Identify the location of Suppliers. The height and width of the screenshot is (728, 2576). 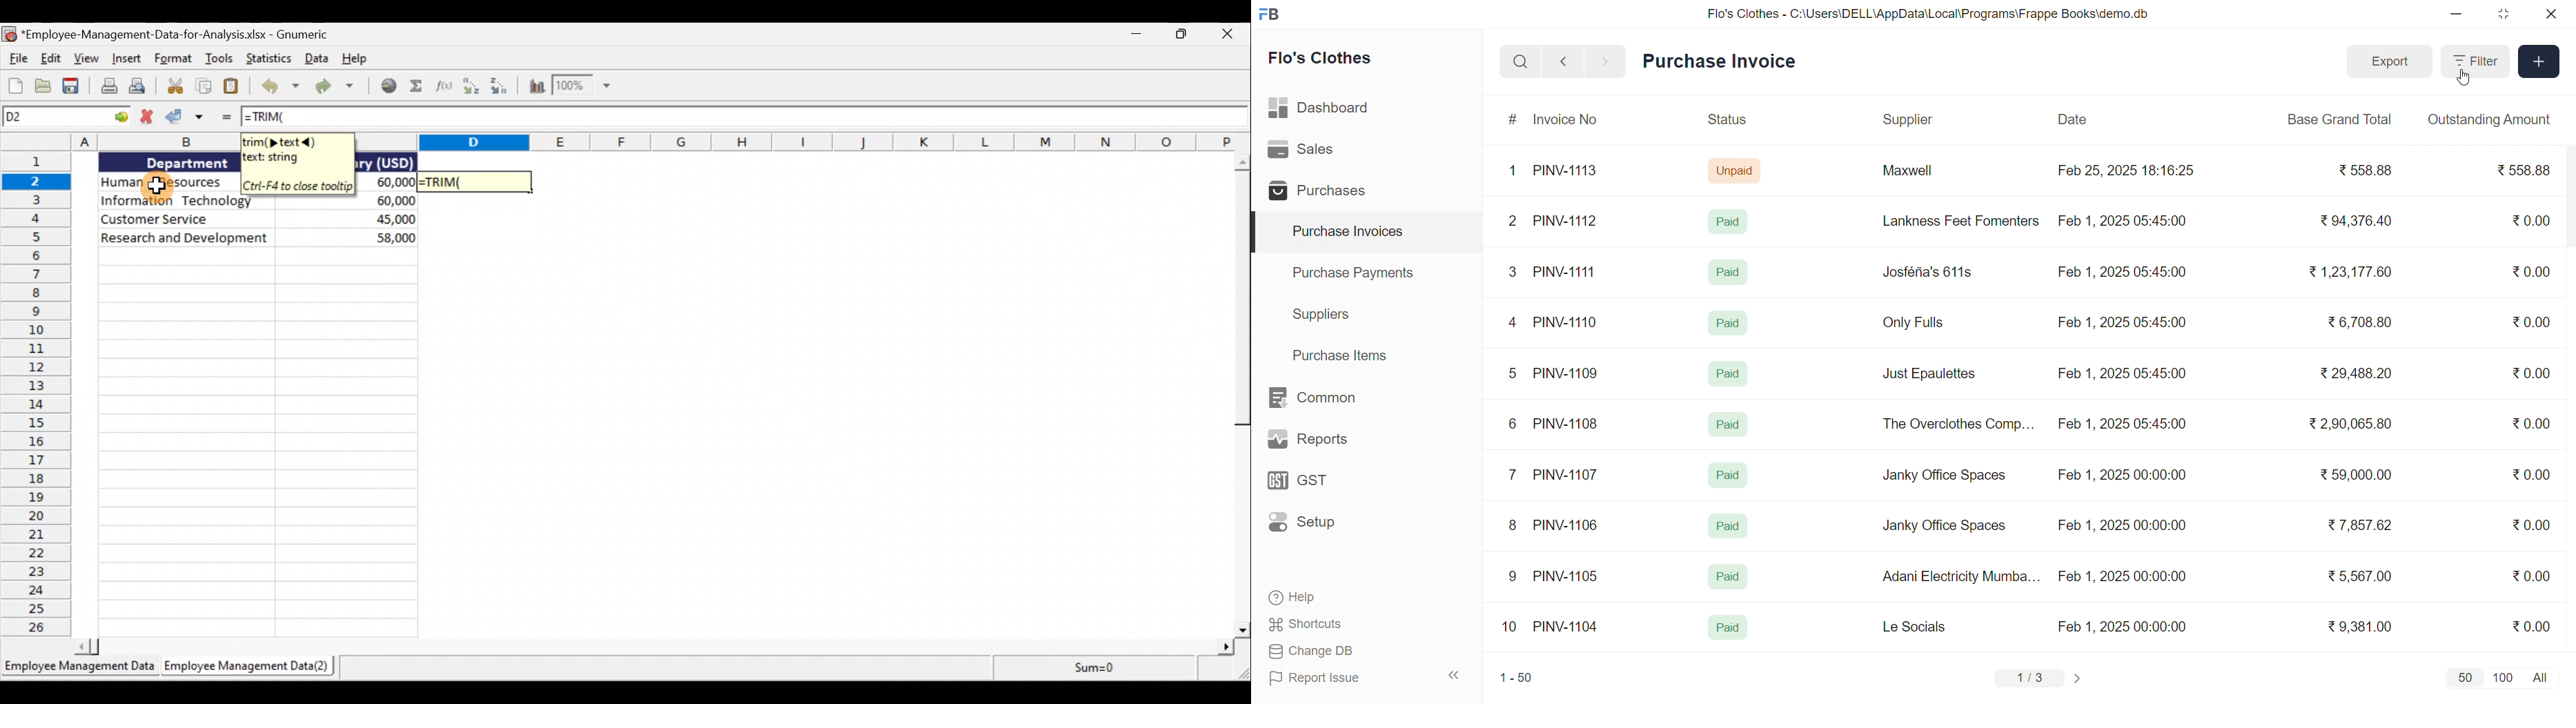
(1324, 314).